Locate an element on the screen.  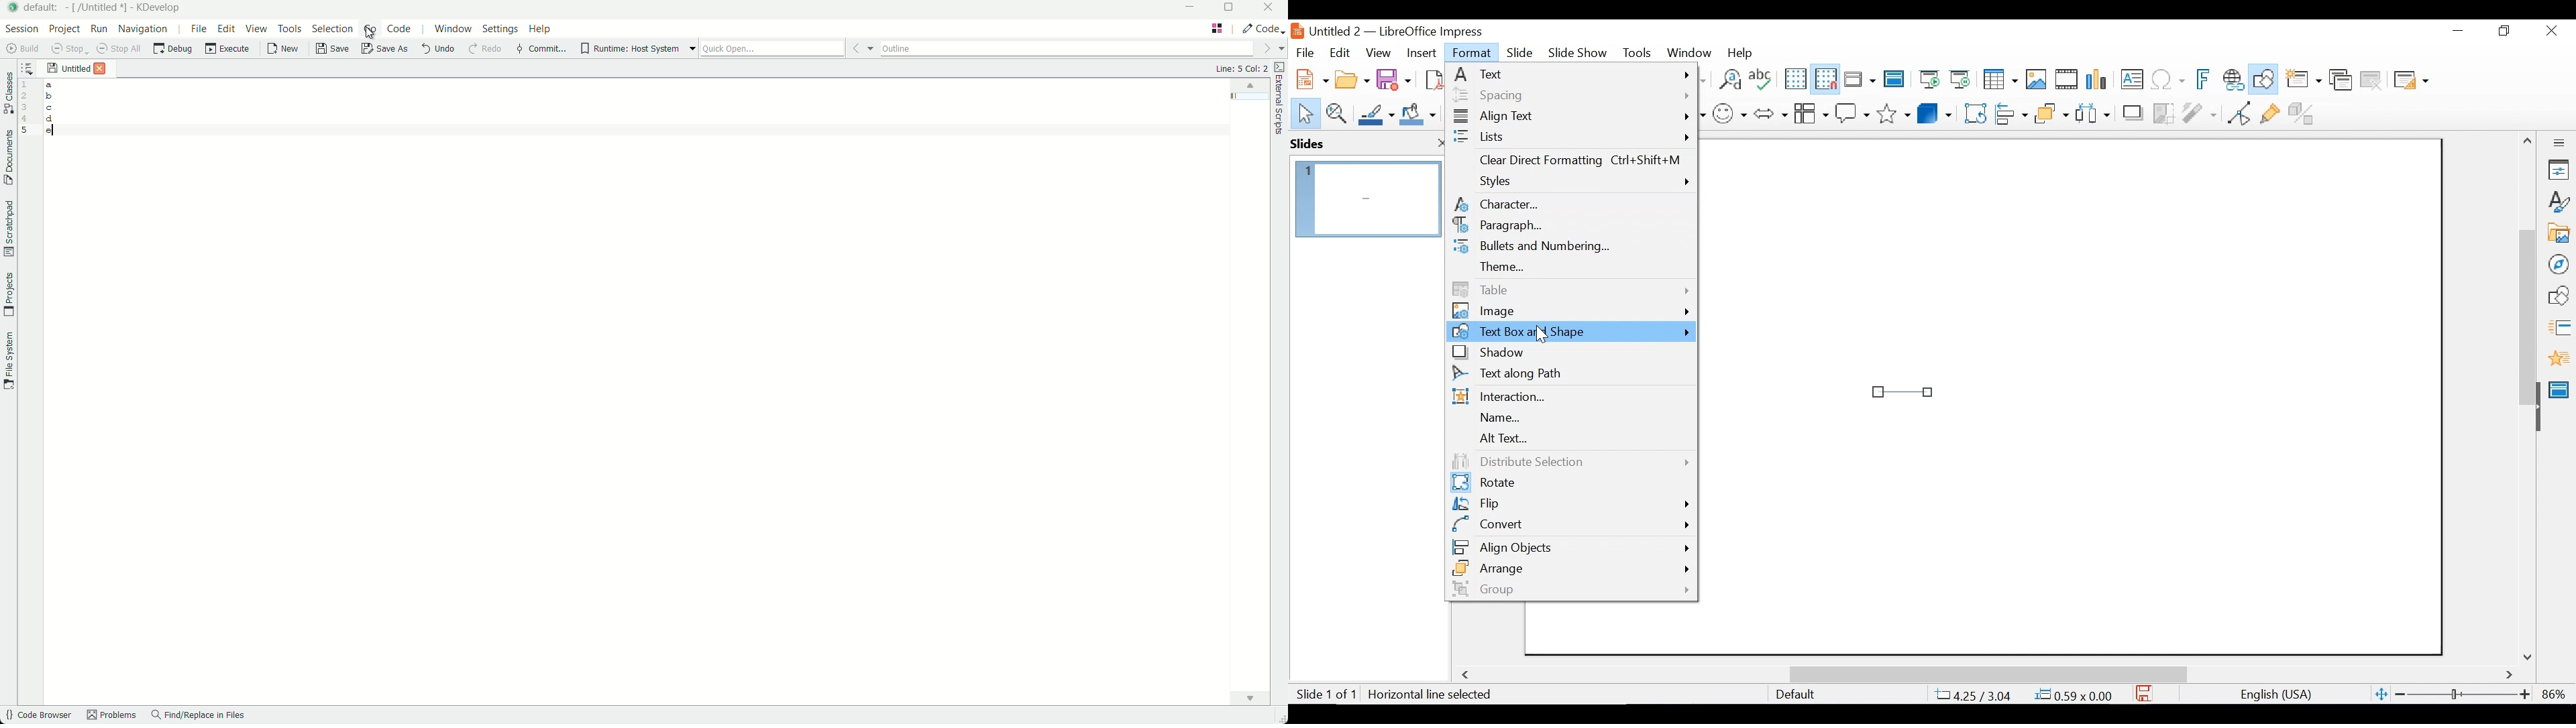
kdevelop is located at coordinates (162, 7).